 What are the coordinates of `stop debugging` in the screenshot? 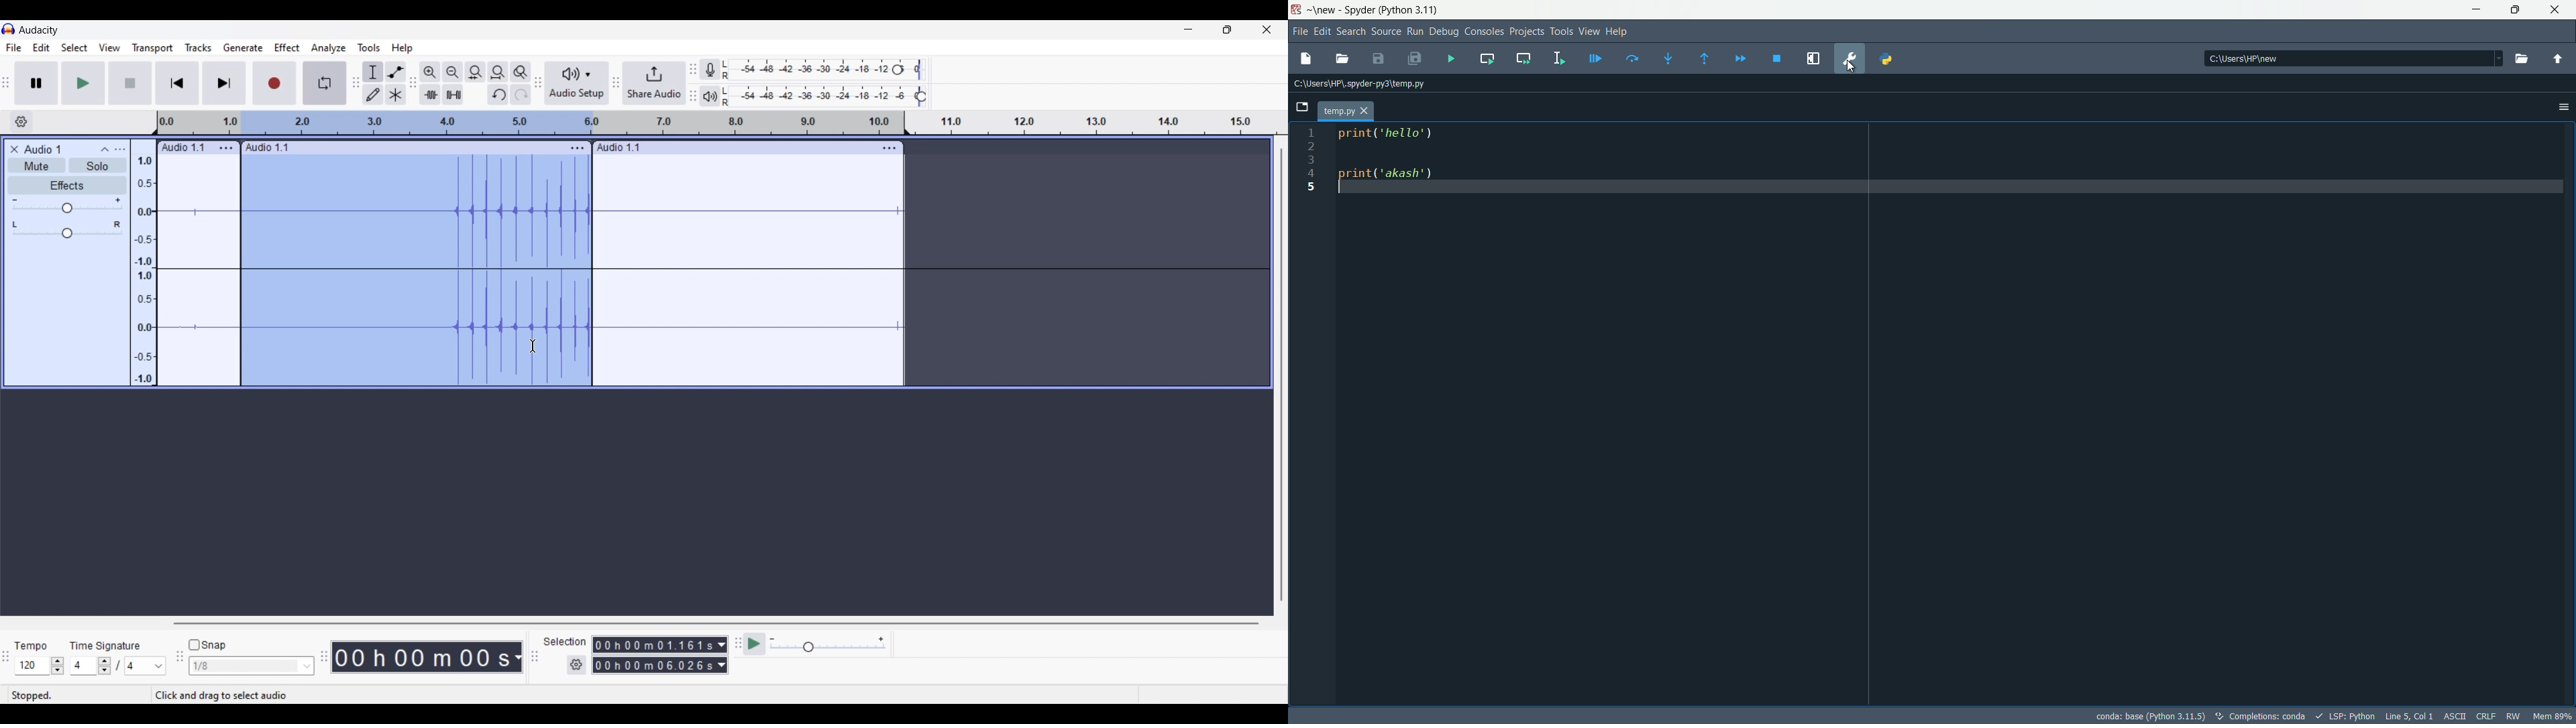 It's located at (1776, 59).